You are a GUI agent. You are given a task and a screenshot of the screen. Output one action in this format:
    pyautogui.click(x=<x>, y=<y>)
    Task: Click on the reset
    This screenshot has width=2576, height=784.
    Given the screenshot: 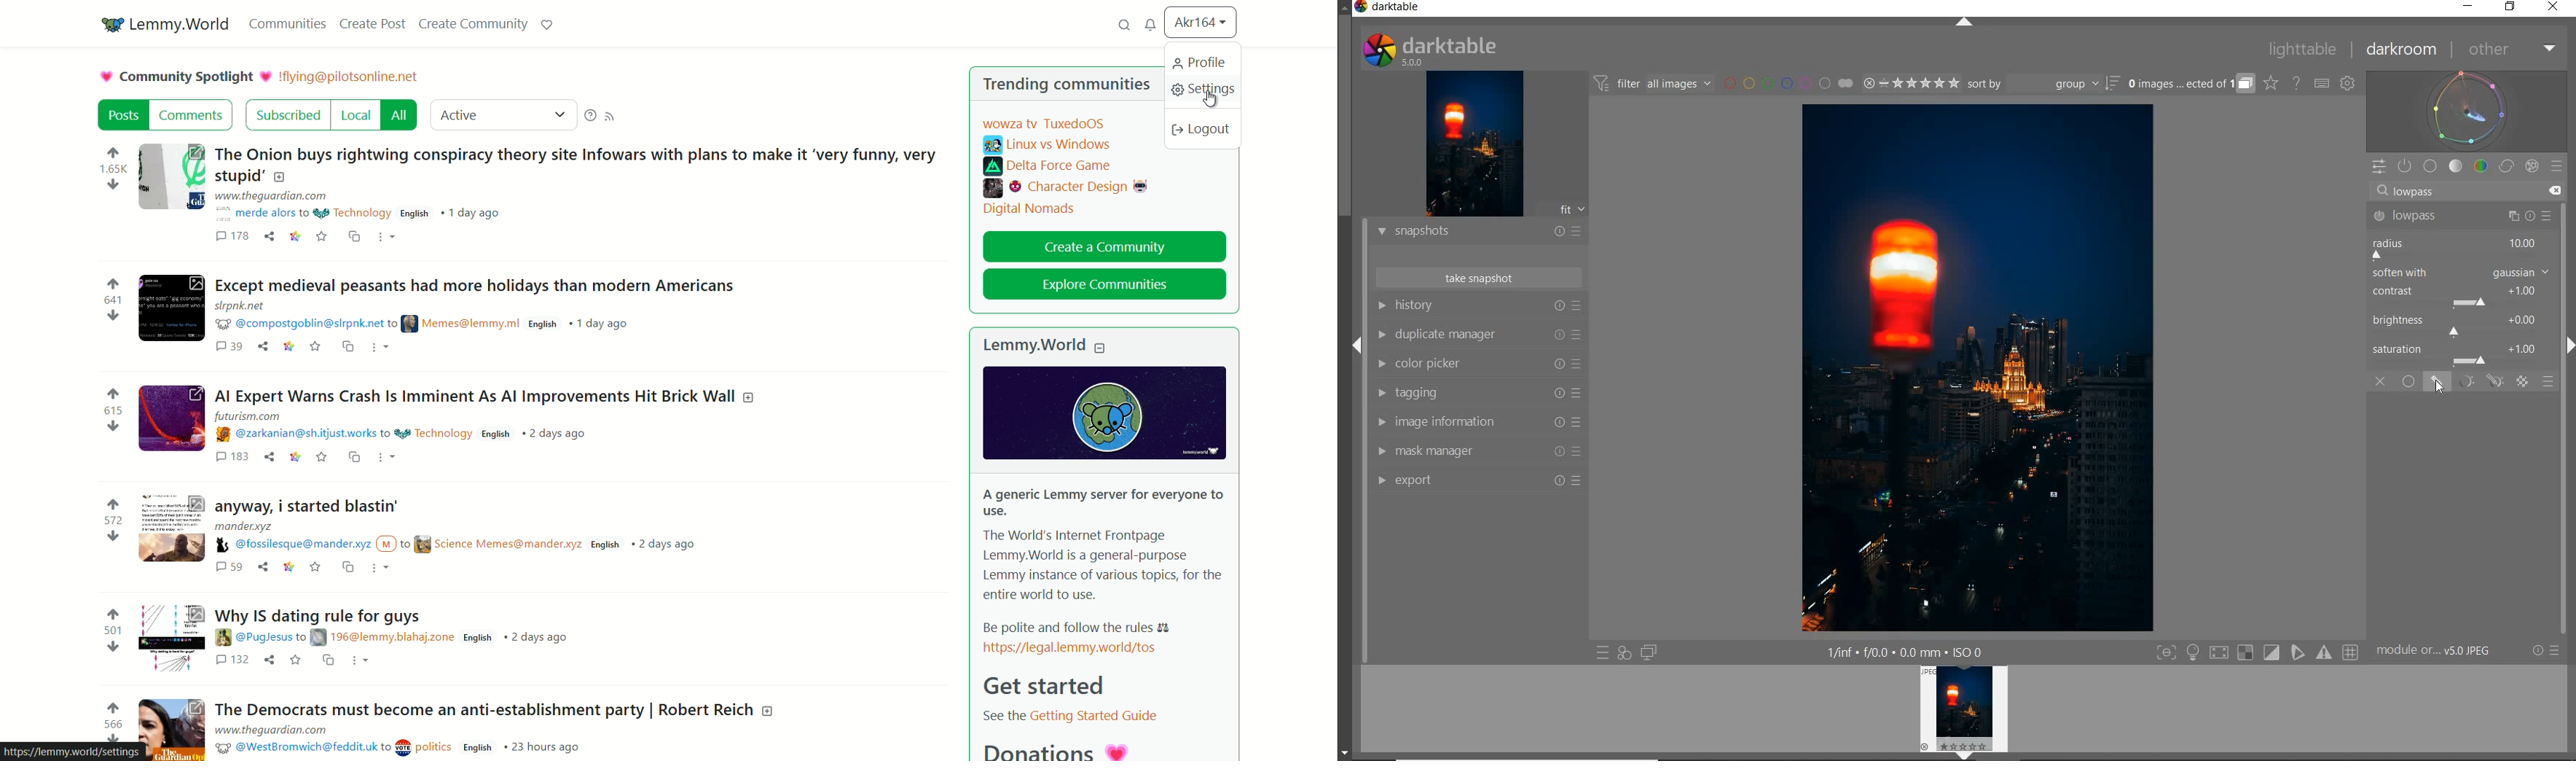 What is the action you would take?
    pyautogui.click(x=1559, y=306)
    